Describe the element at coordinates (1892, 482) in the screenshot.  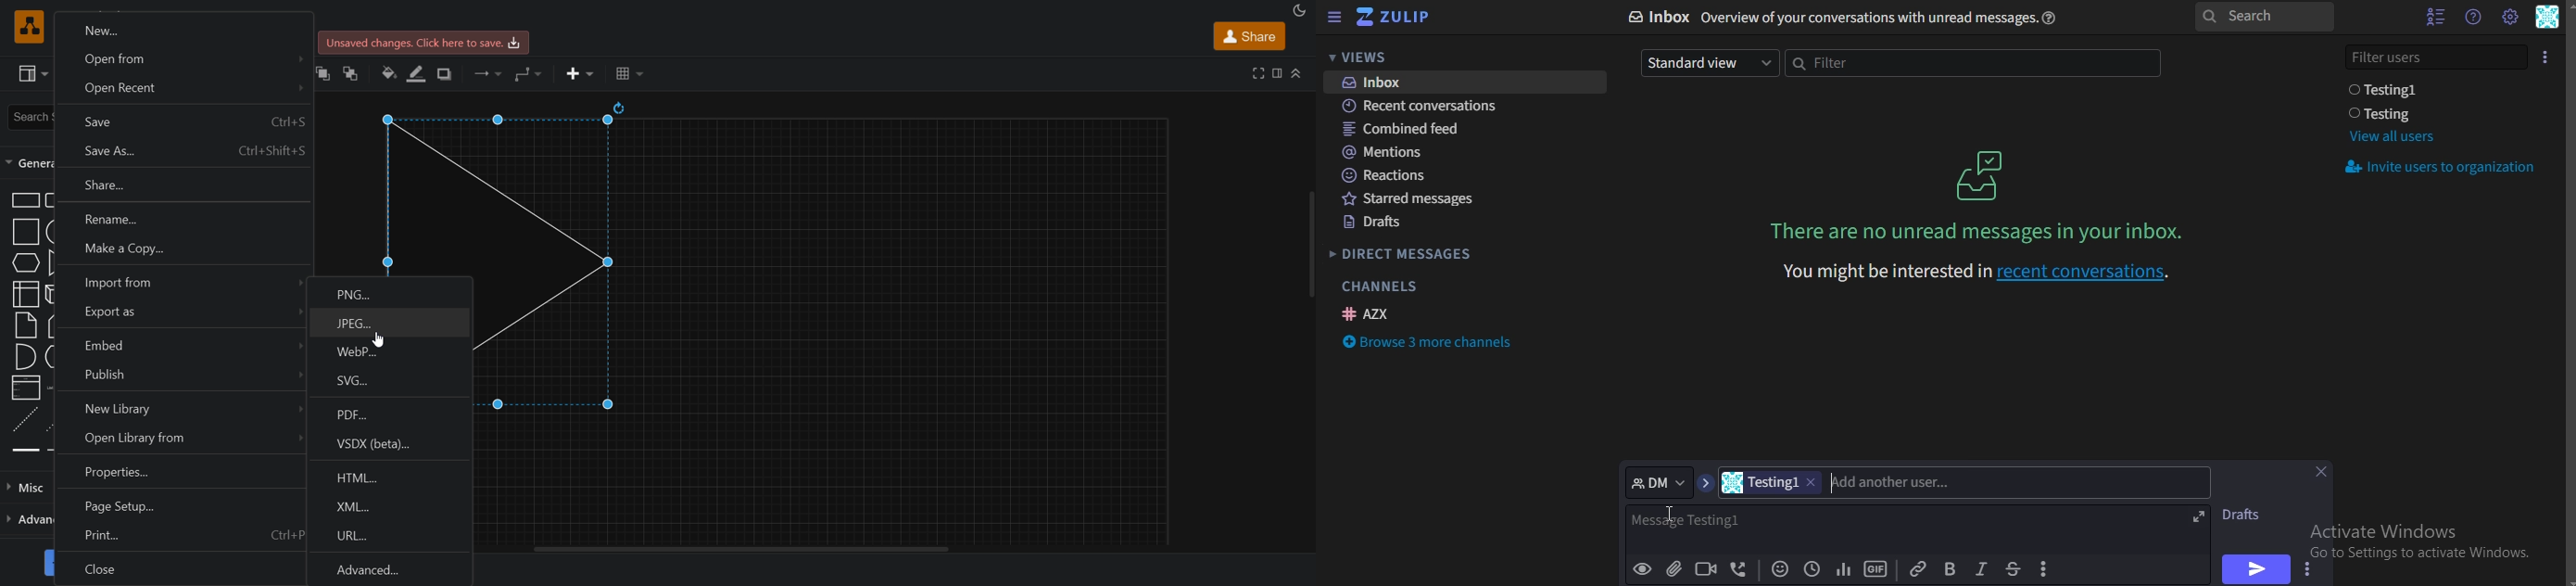
I see `add another user..` at that location.